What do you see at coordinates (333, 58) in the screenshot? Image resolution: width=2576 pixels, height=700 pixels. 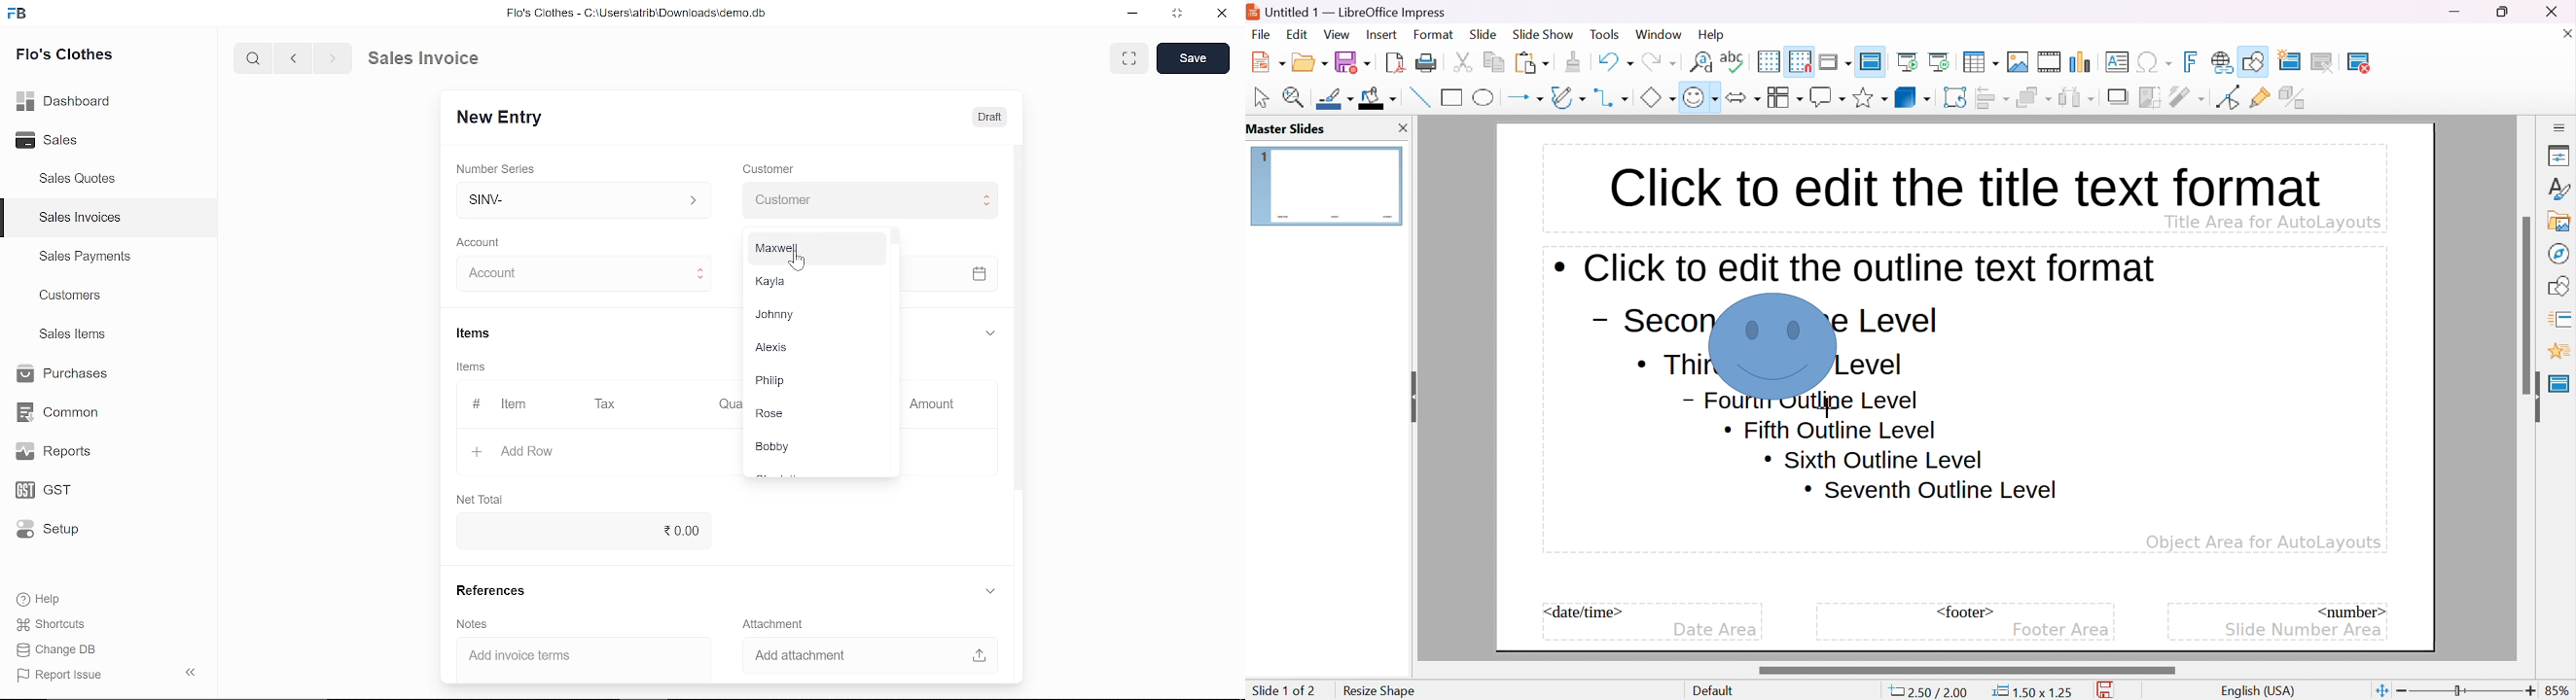 I see `next` at bounding box center [333, 58].